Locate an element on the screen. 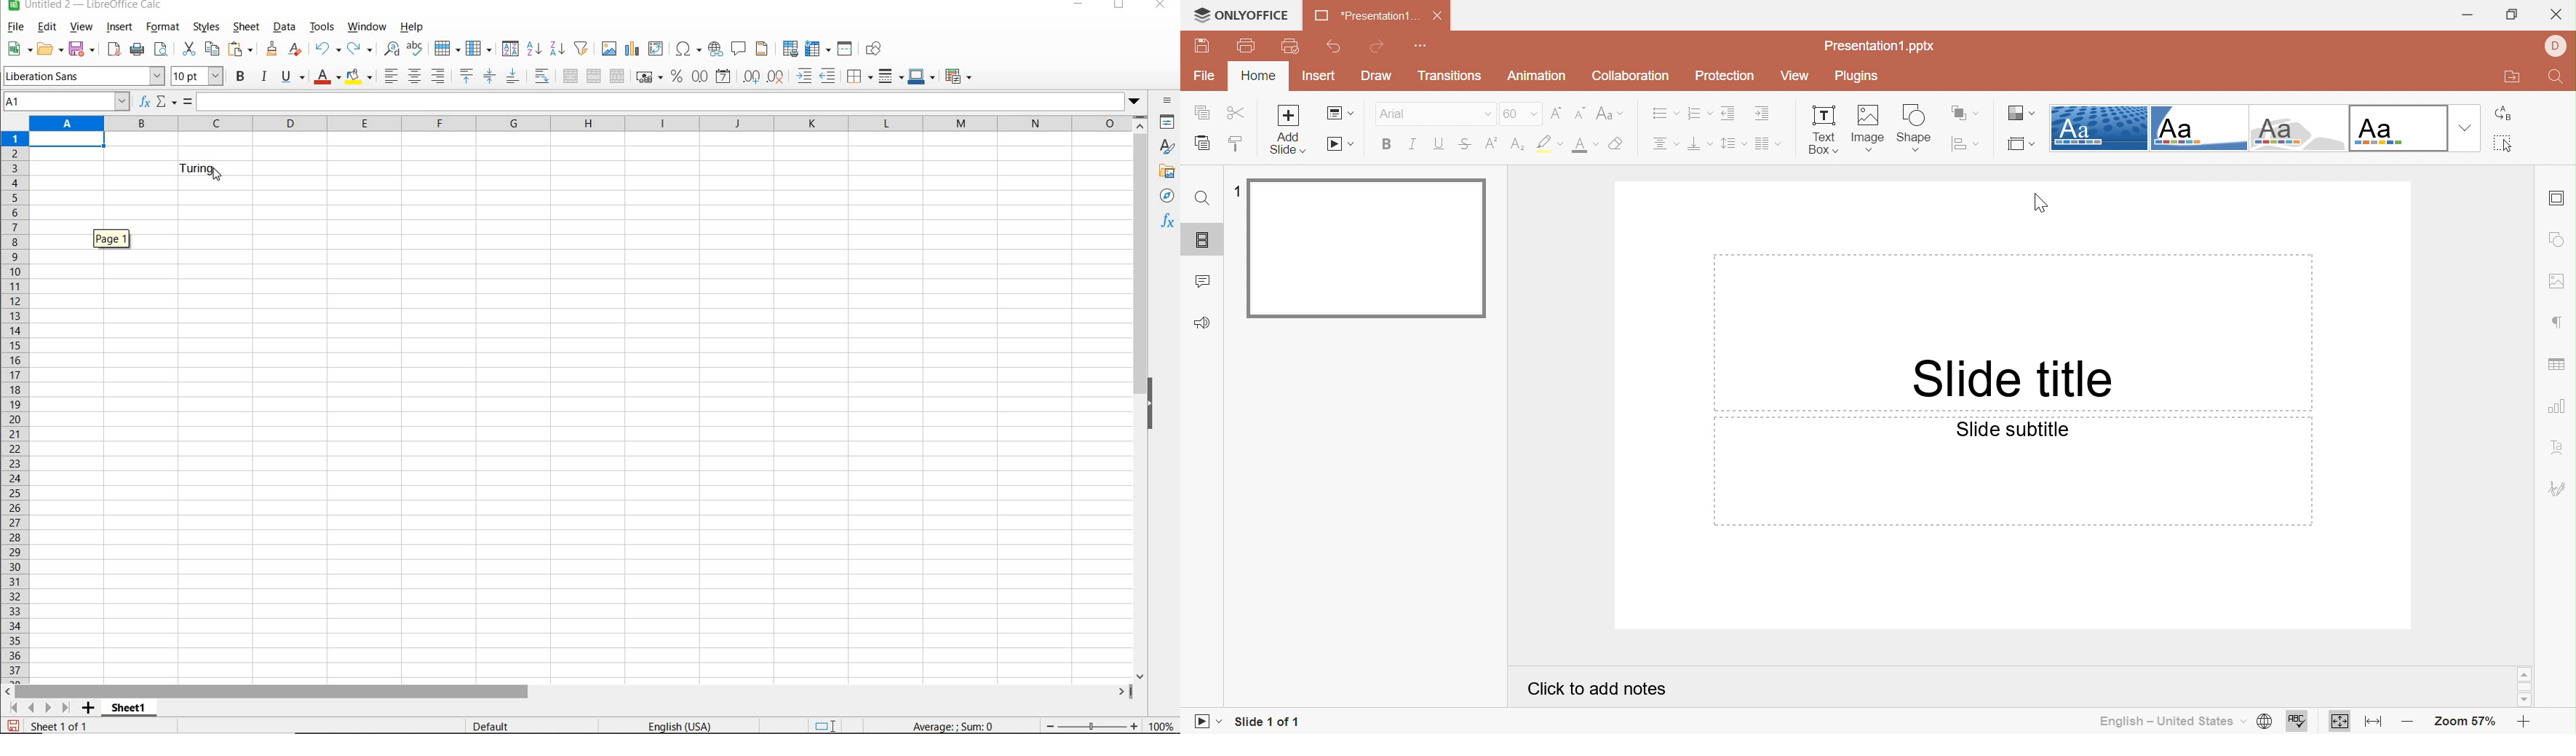 The height and width of the screenshot is (756, 2576). Minimize is located at coordinates (2470, 15).